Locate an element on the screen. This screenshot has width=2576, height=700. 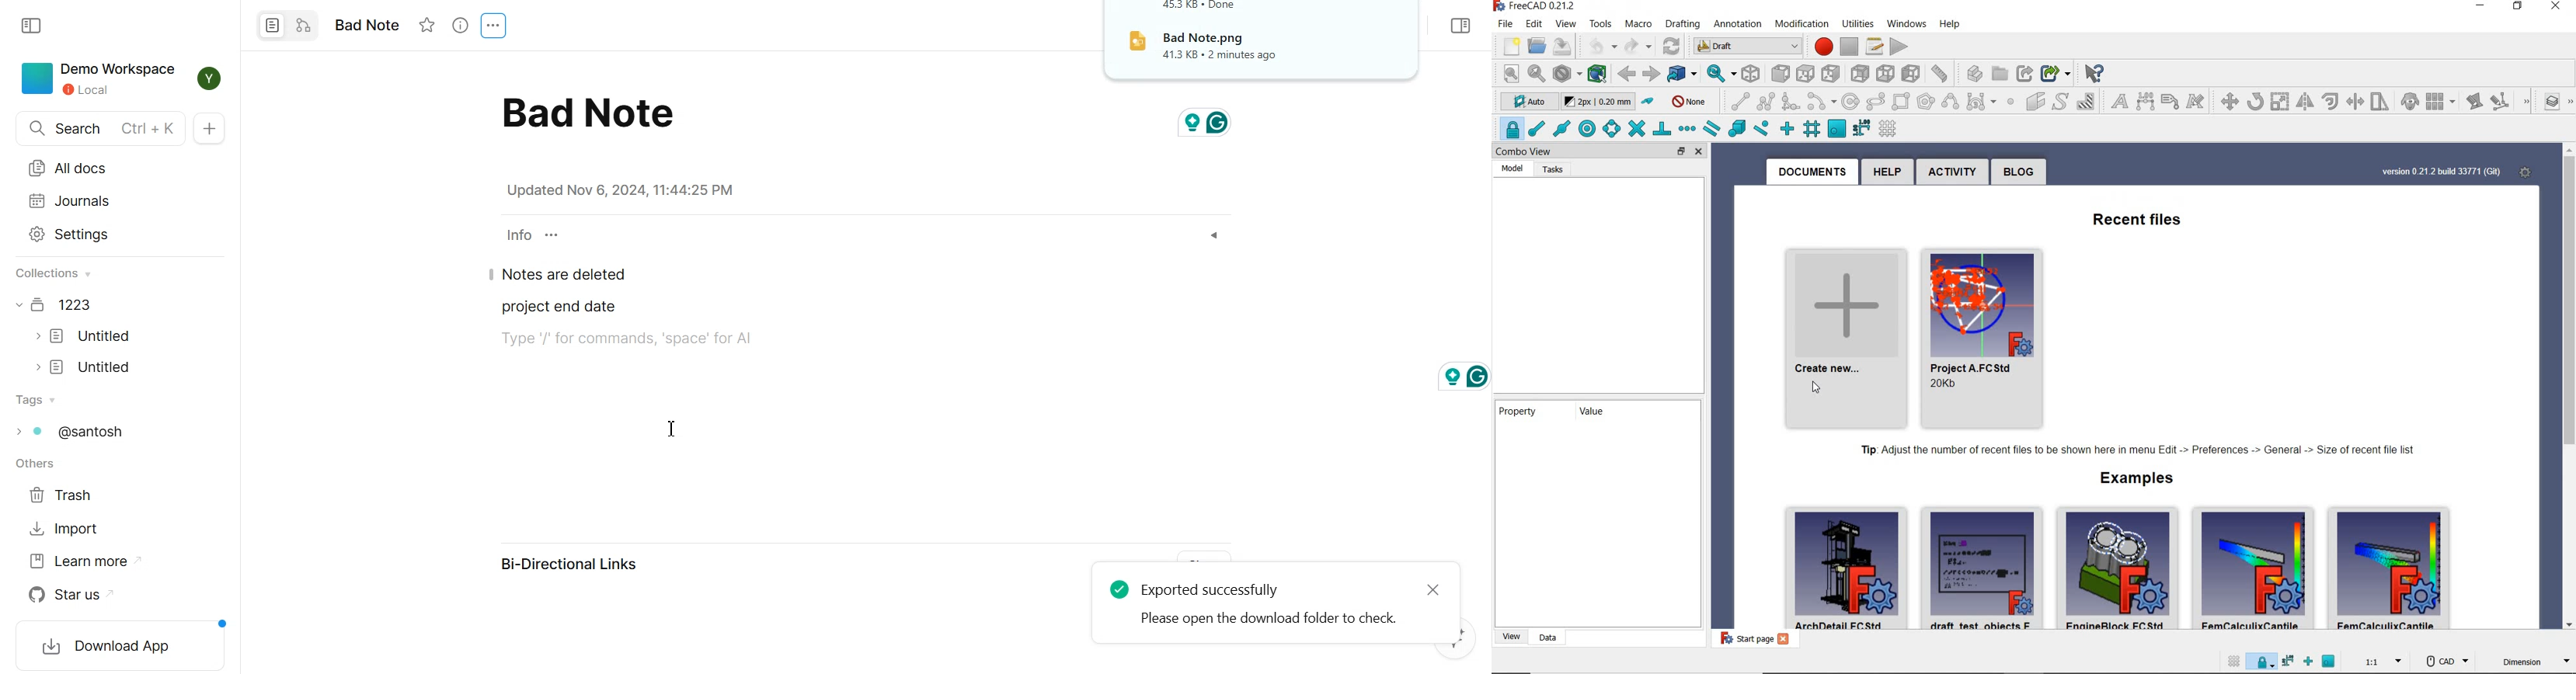
mirror is located at coordinates (2304, 101).